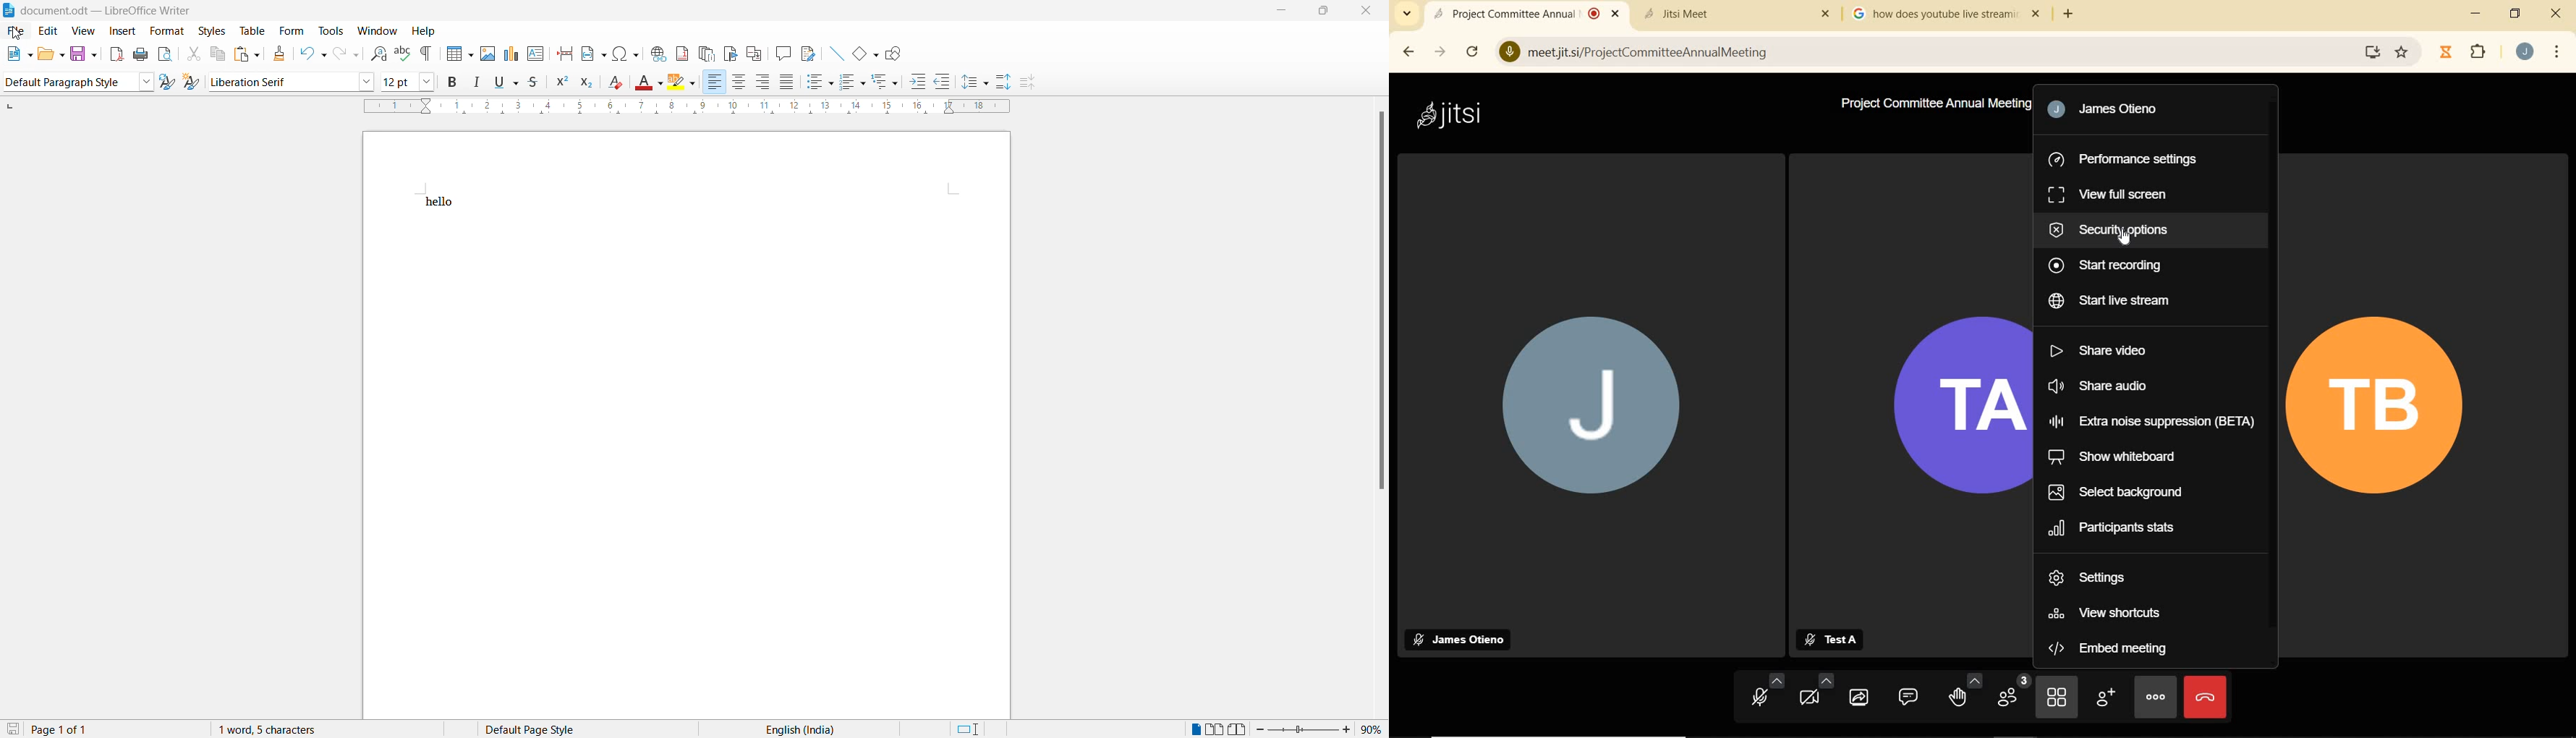 The height and width of the screenshot is (756, 2576). Describe the element at coordinates (1859, 697) in the screenshot. I see `START SCREEN SHARING` at that location.